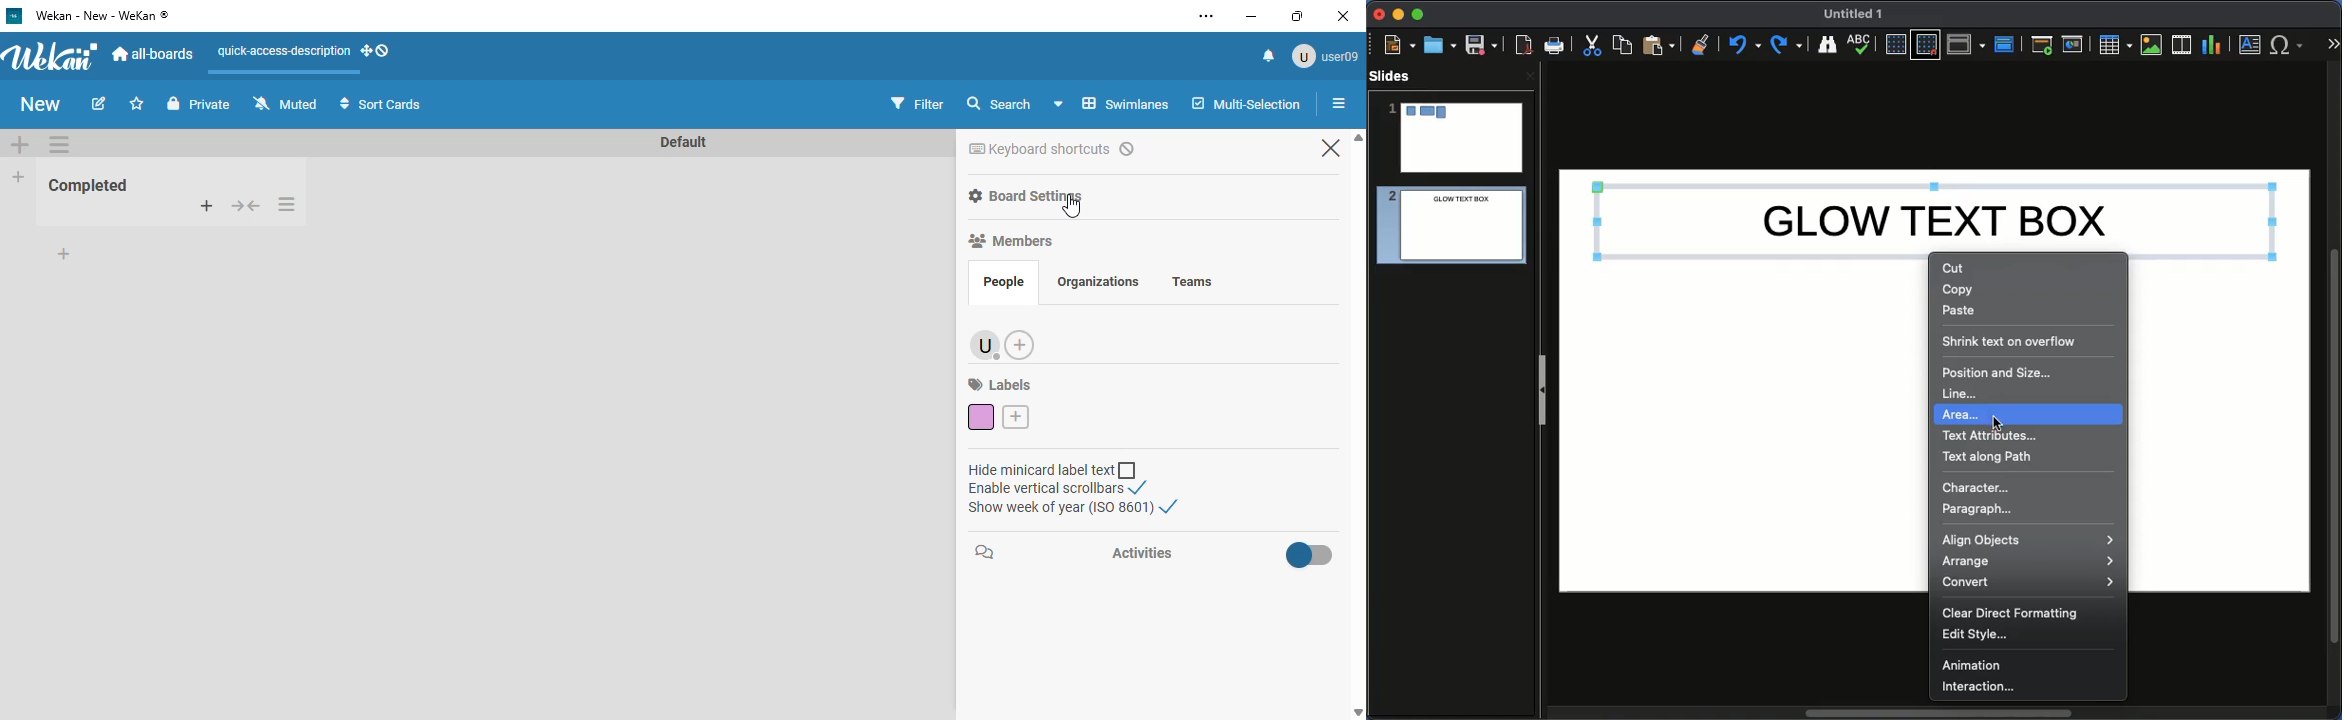  What do you see at coordinates (246, 206) in the screenshot?
I see `collapse` at bounding box center [246, 206].